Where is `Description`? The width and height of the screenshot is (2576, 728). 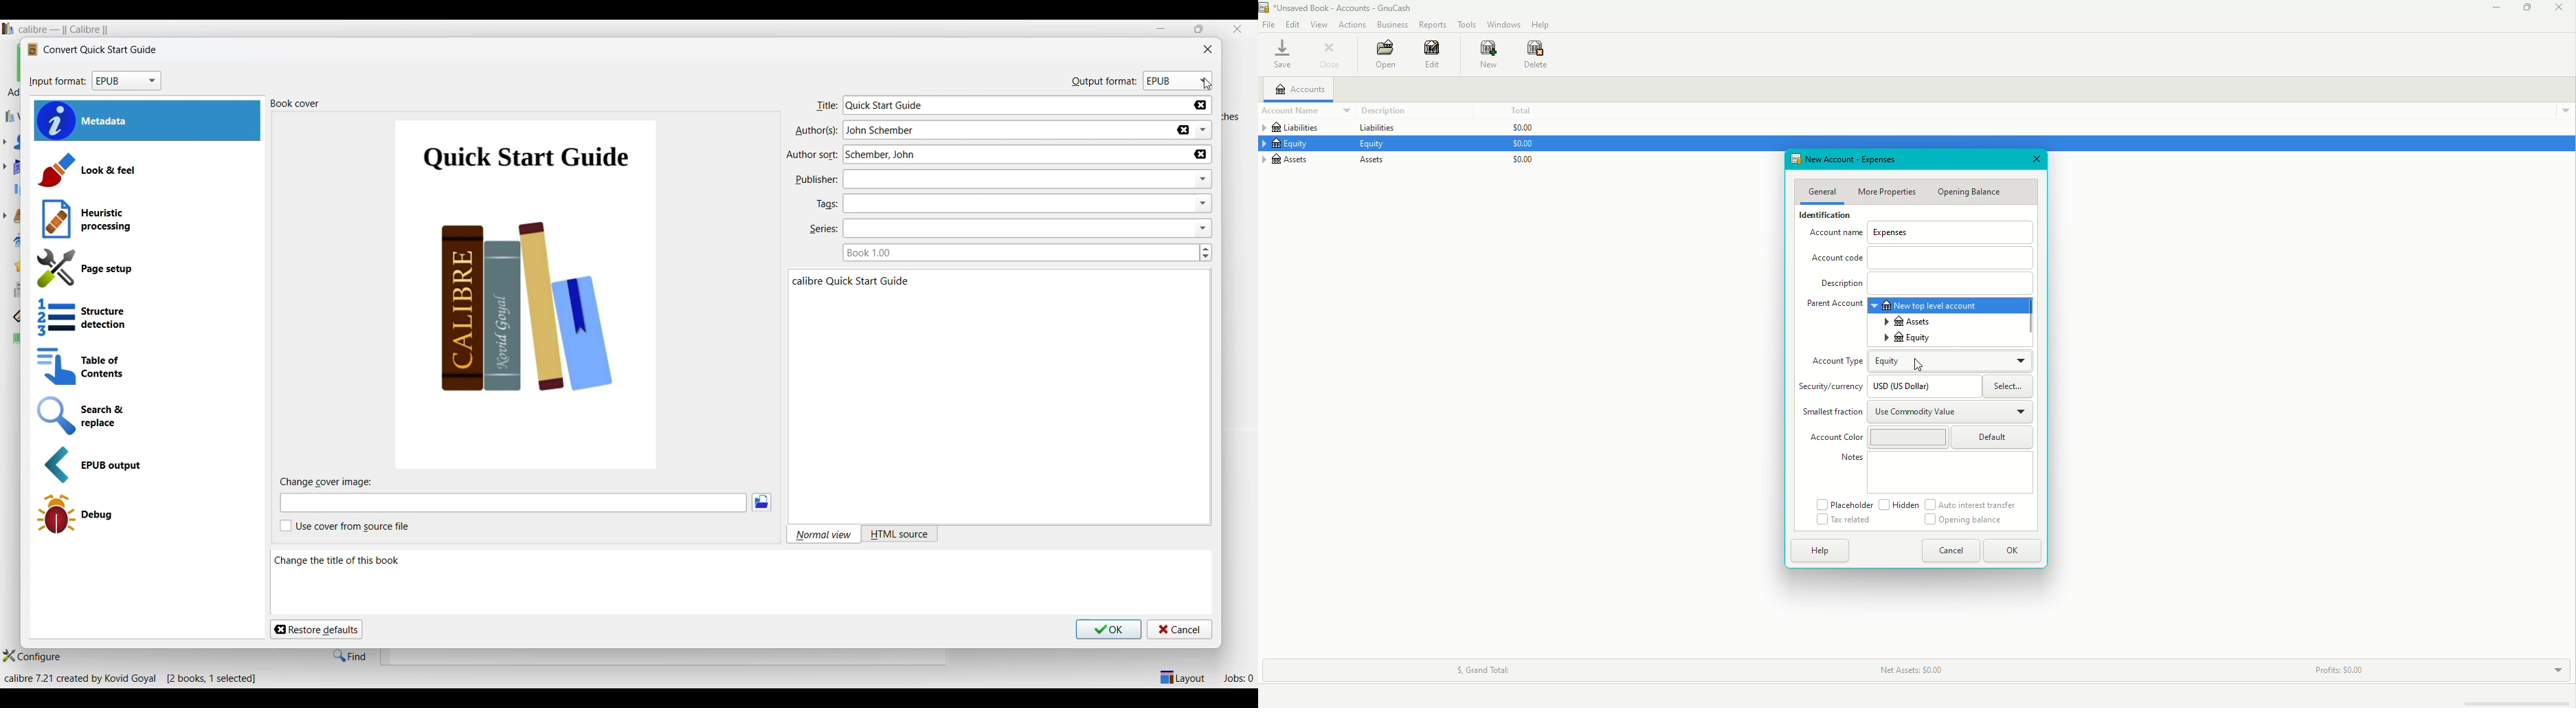
Description is located at coordinates (1382, 110).